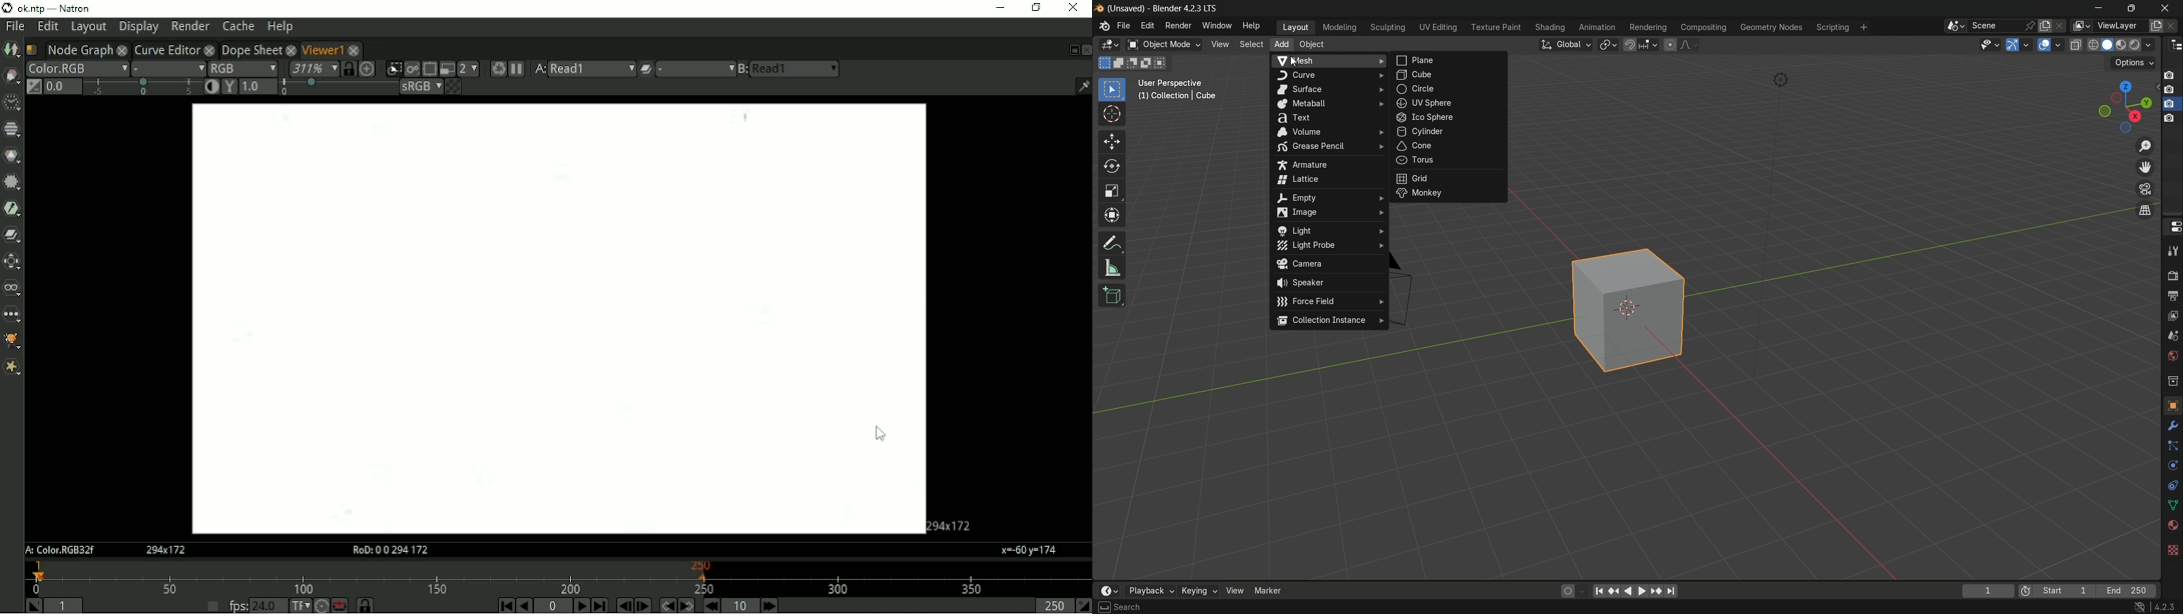 The height and width of the screenshot is (616, 2184). What do you see at coordinates (2124, 45) in the screenshot?
I see `render` at bounding box center [2124, 45].